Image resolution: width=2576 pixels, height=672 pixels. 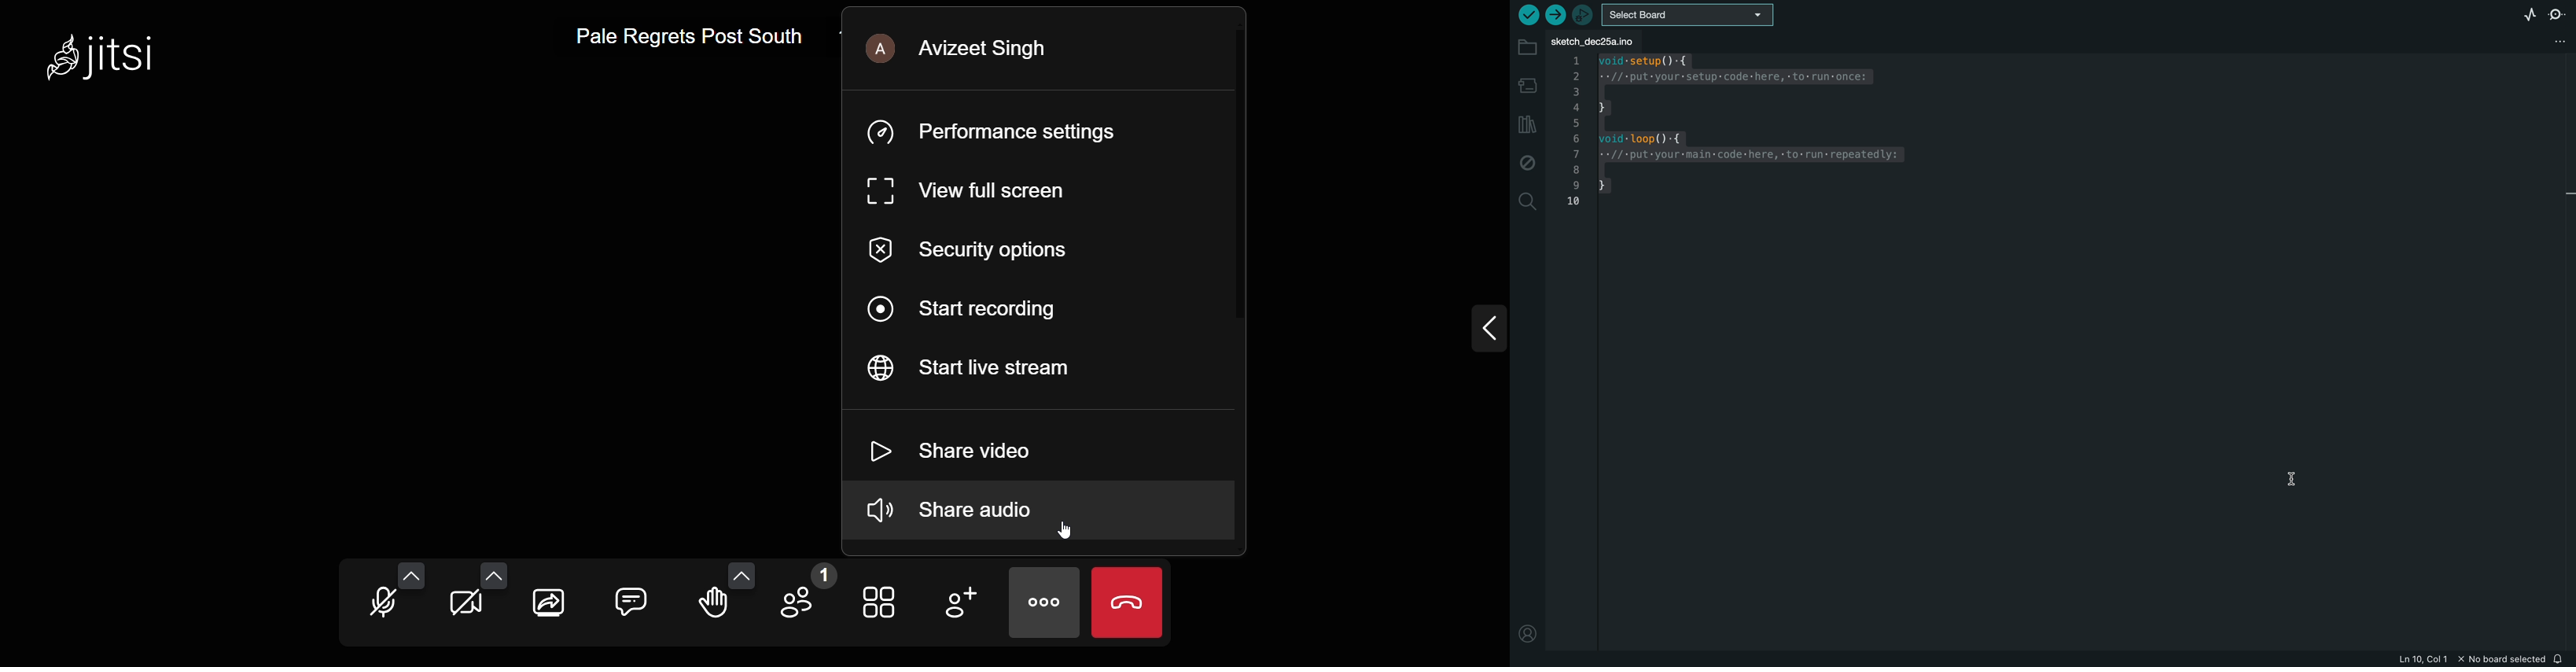 I want to click on jitsi, so click(x=109, y=61).